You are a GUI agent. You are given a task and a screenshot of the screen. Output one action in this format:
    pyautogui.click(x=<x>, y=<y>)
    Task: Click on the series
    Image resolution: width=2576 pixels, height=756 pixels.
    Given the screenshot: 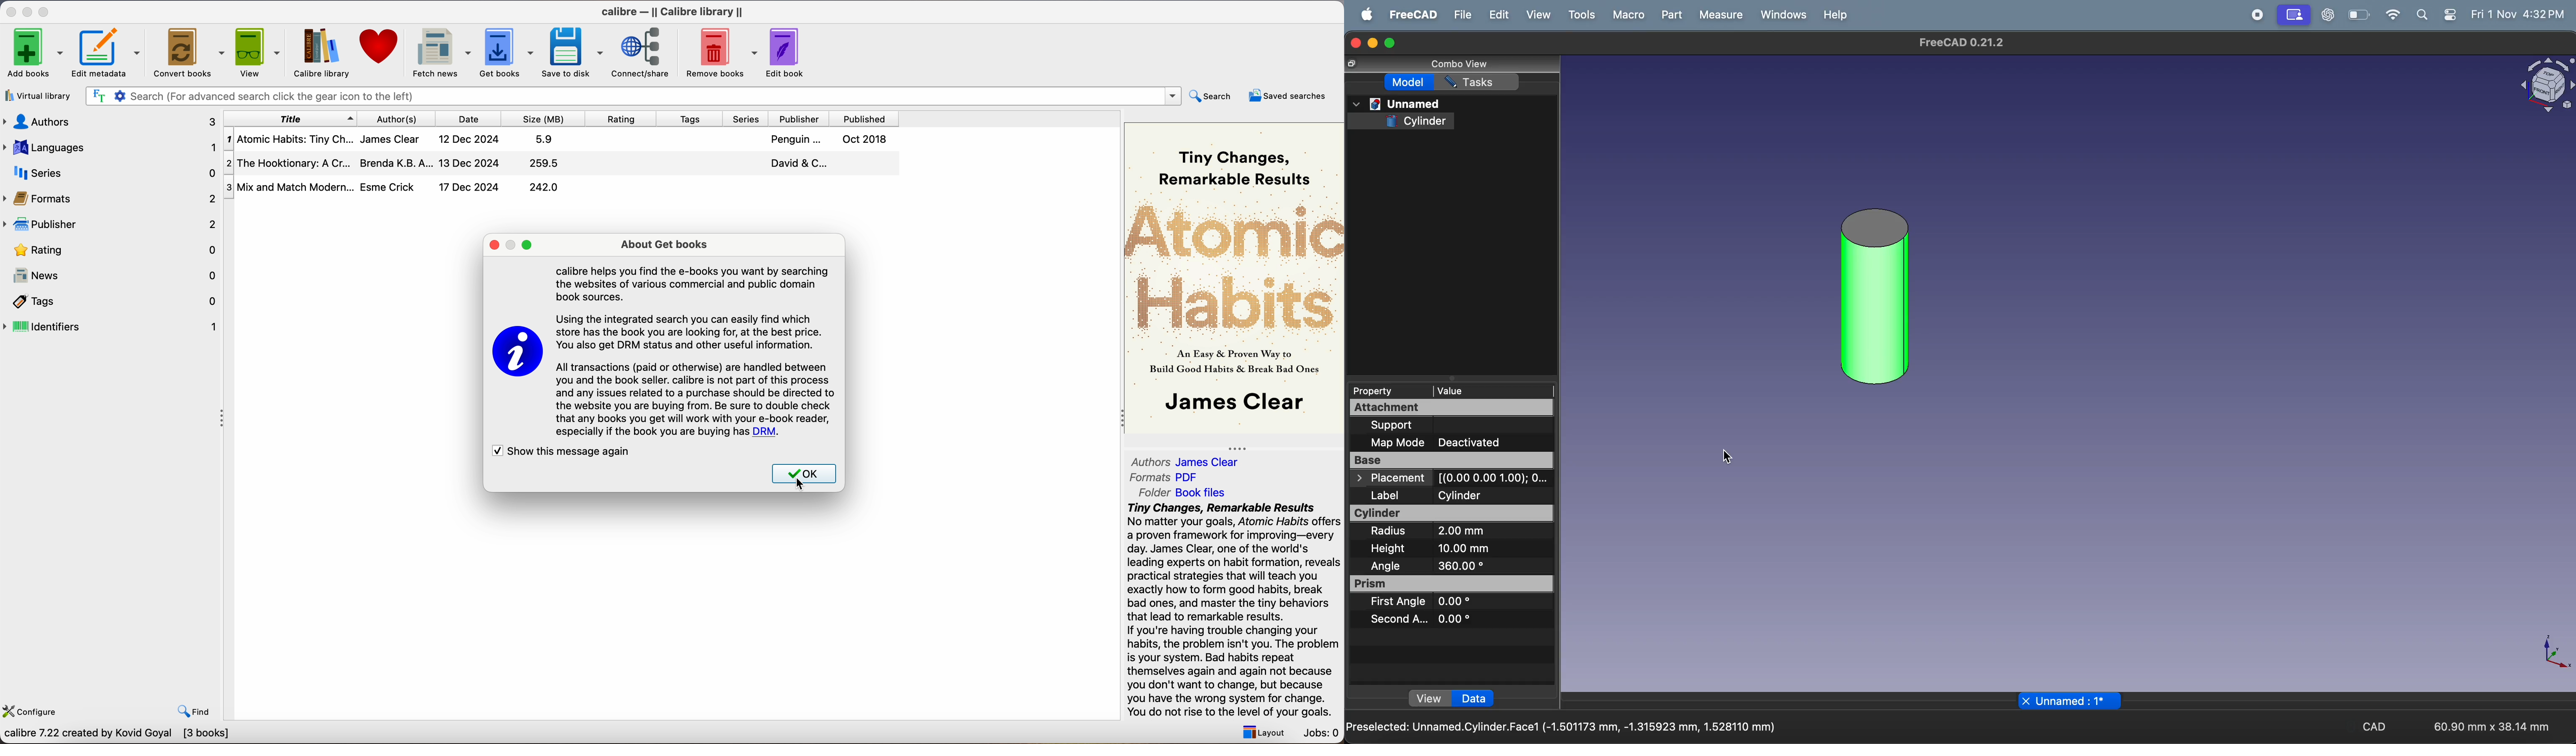 What is the action you would take?
    pyautogui.click(x=111, y=173)
    